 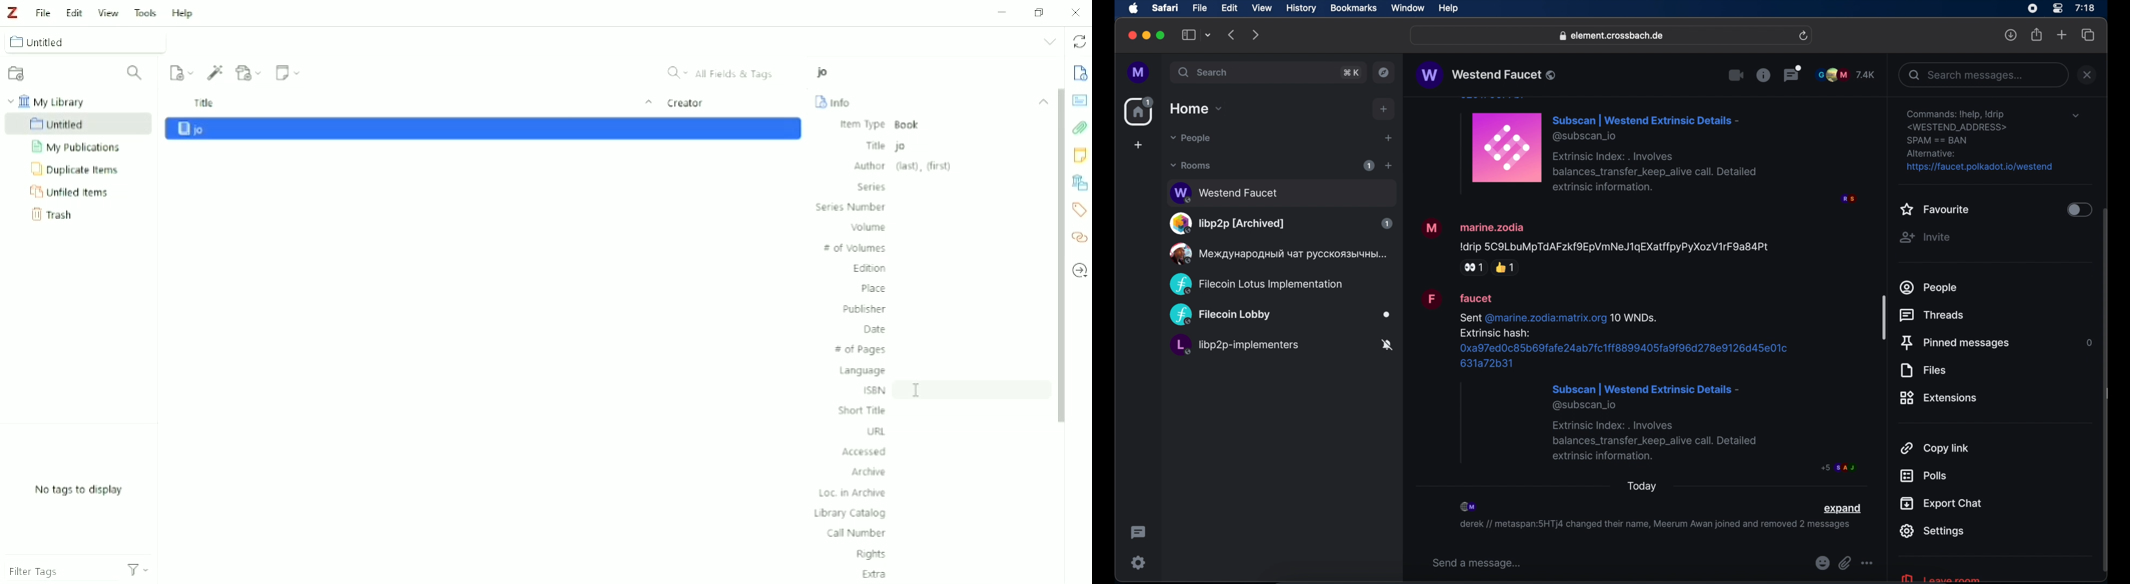 I want to click on add room, so click(x=1388, y=165).